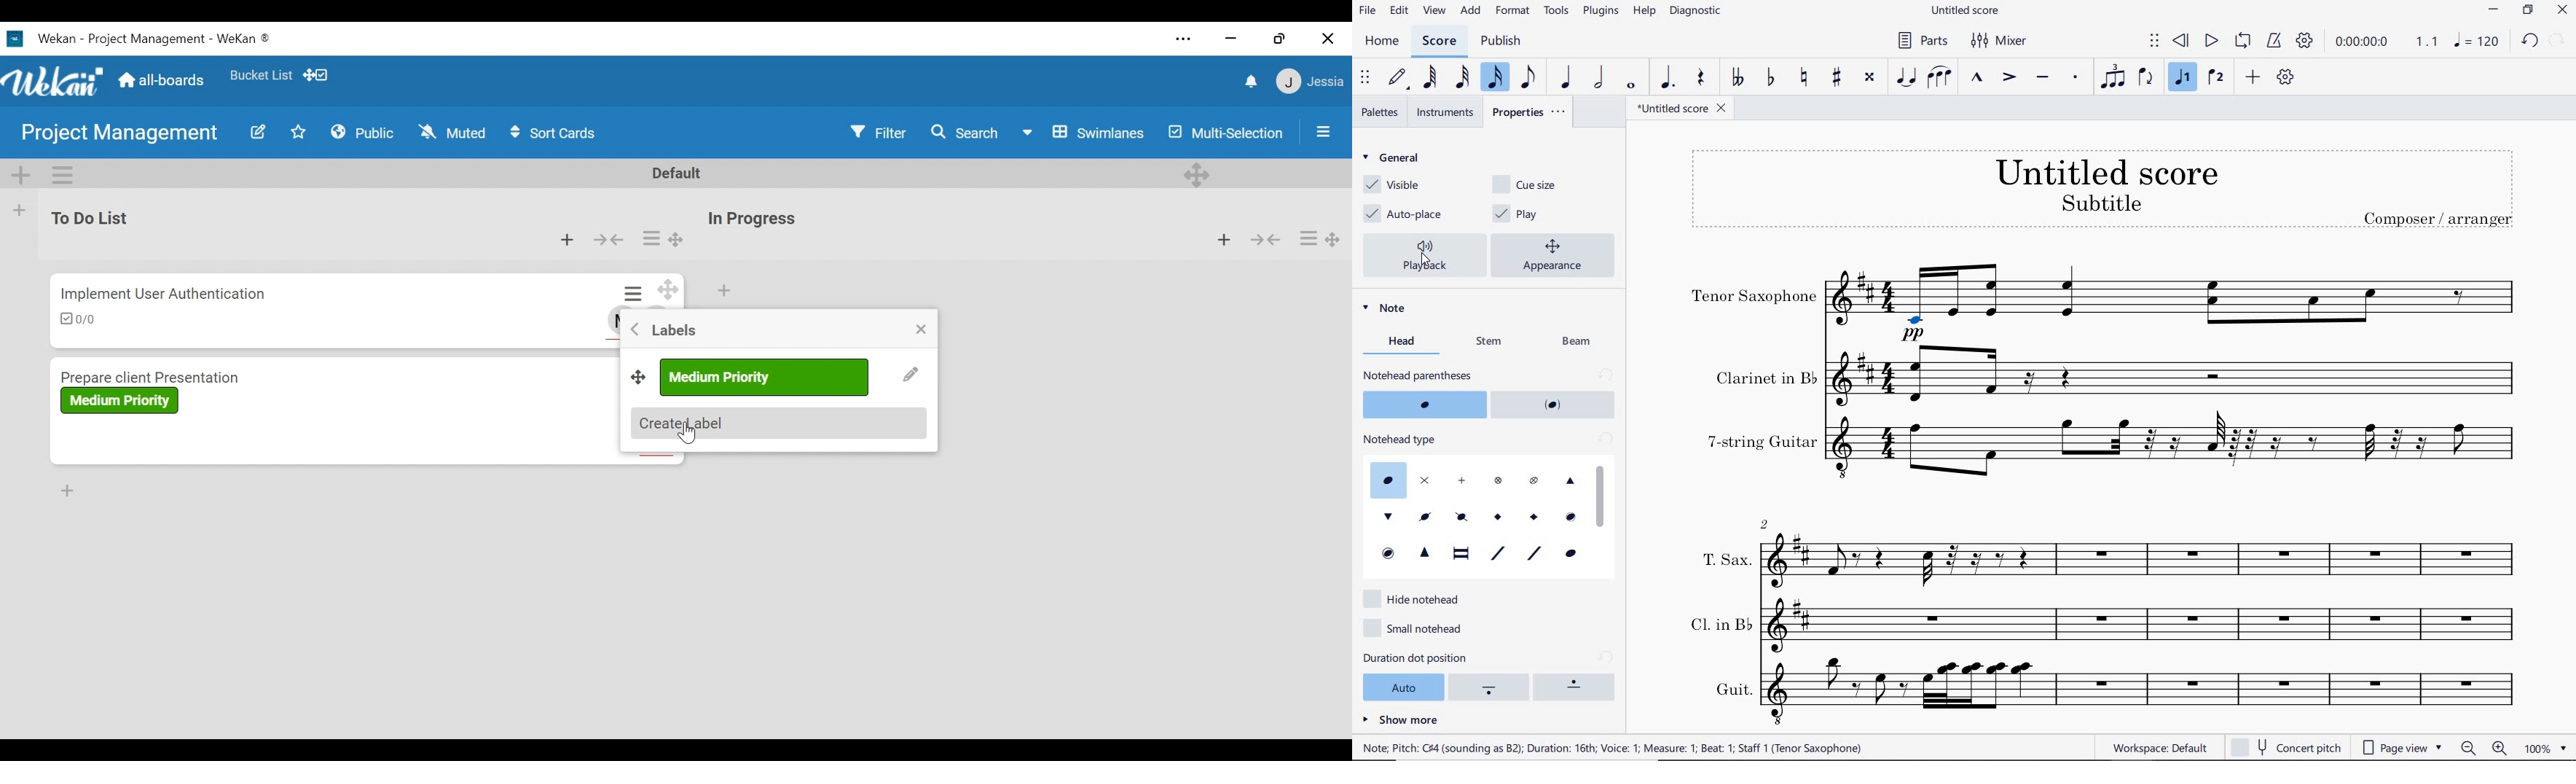 The image size is (2576, 784). I want to click on Cursor, so click(688, 438).